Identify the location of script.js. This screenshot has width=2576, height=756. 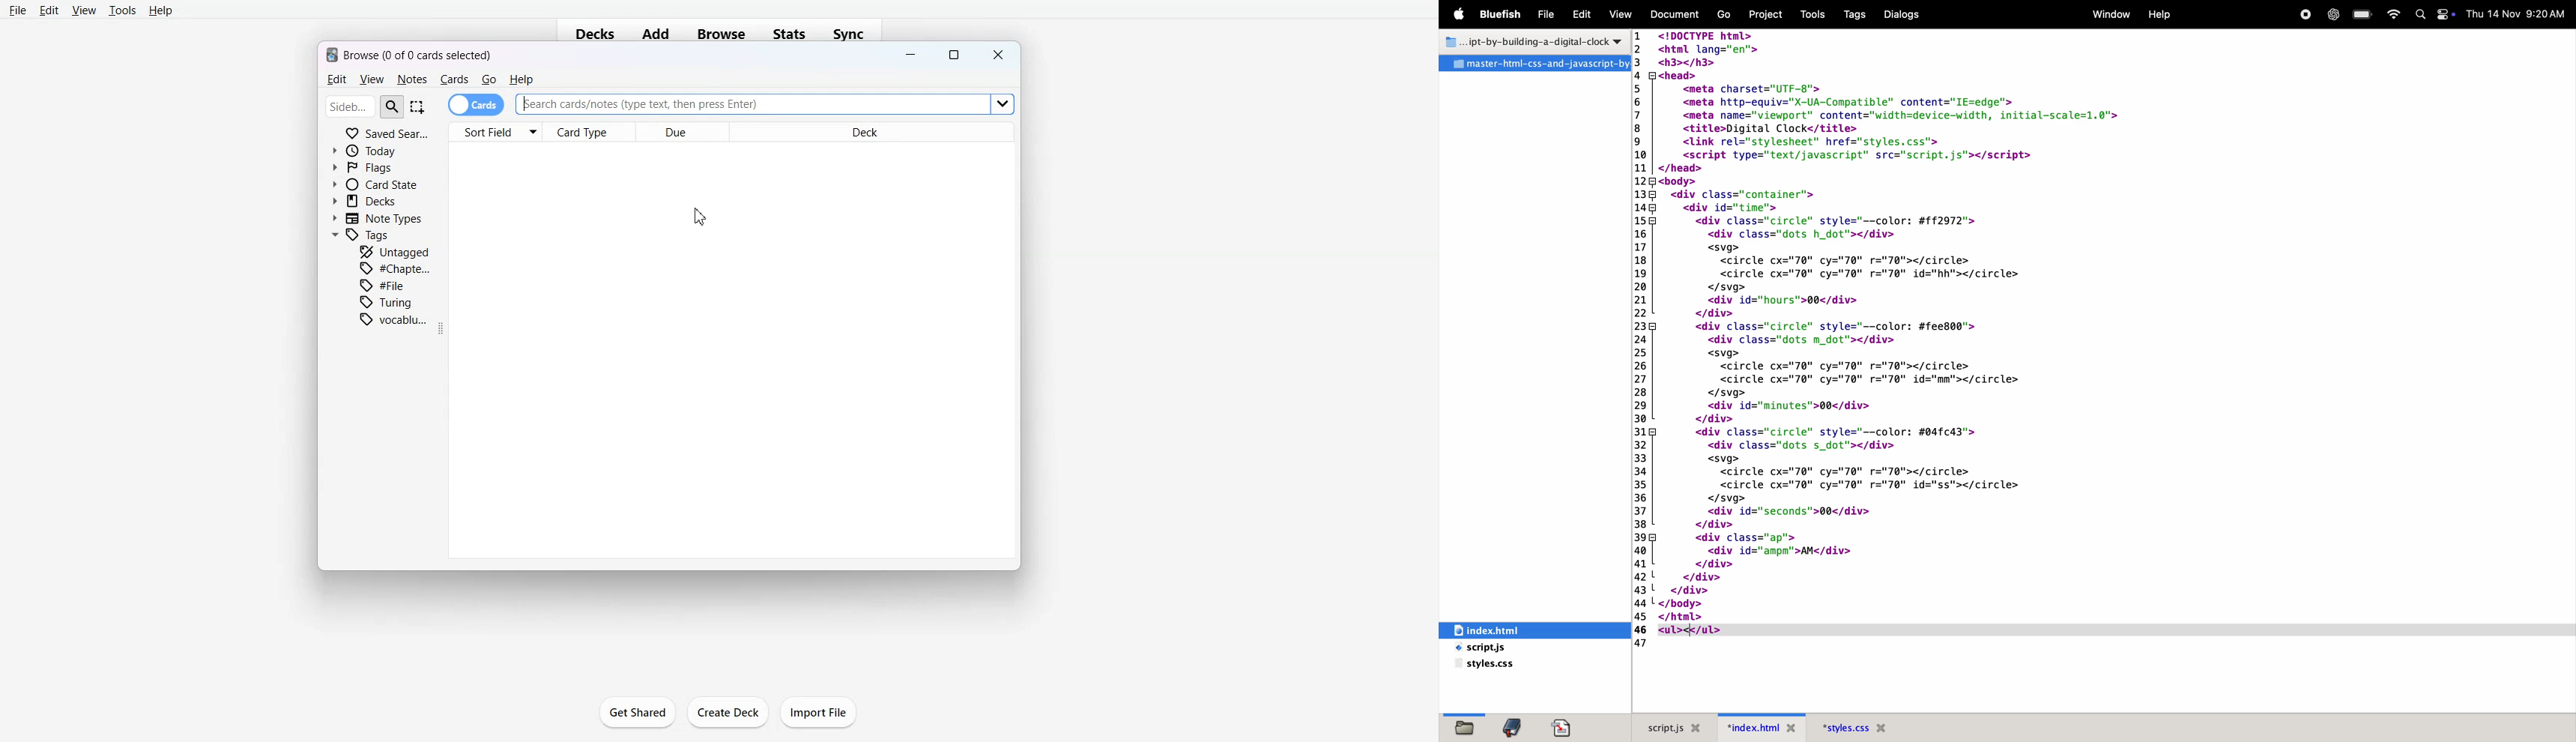
(1505, 648).